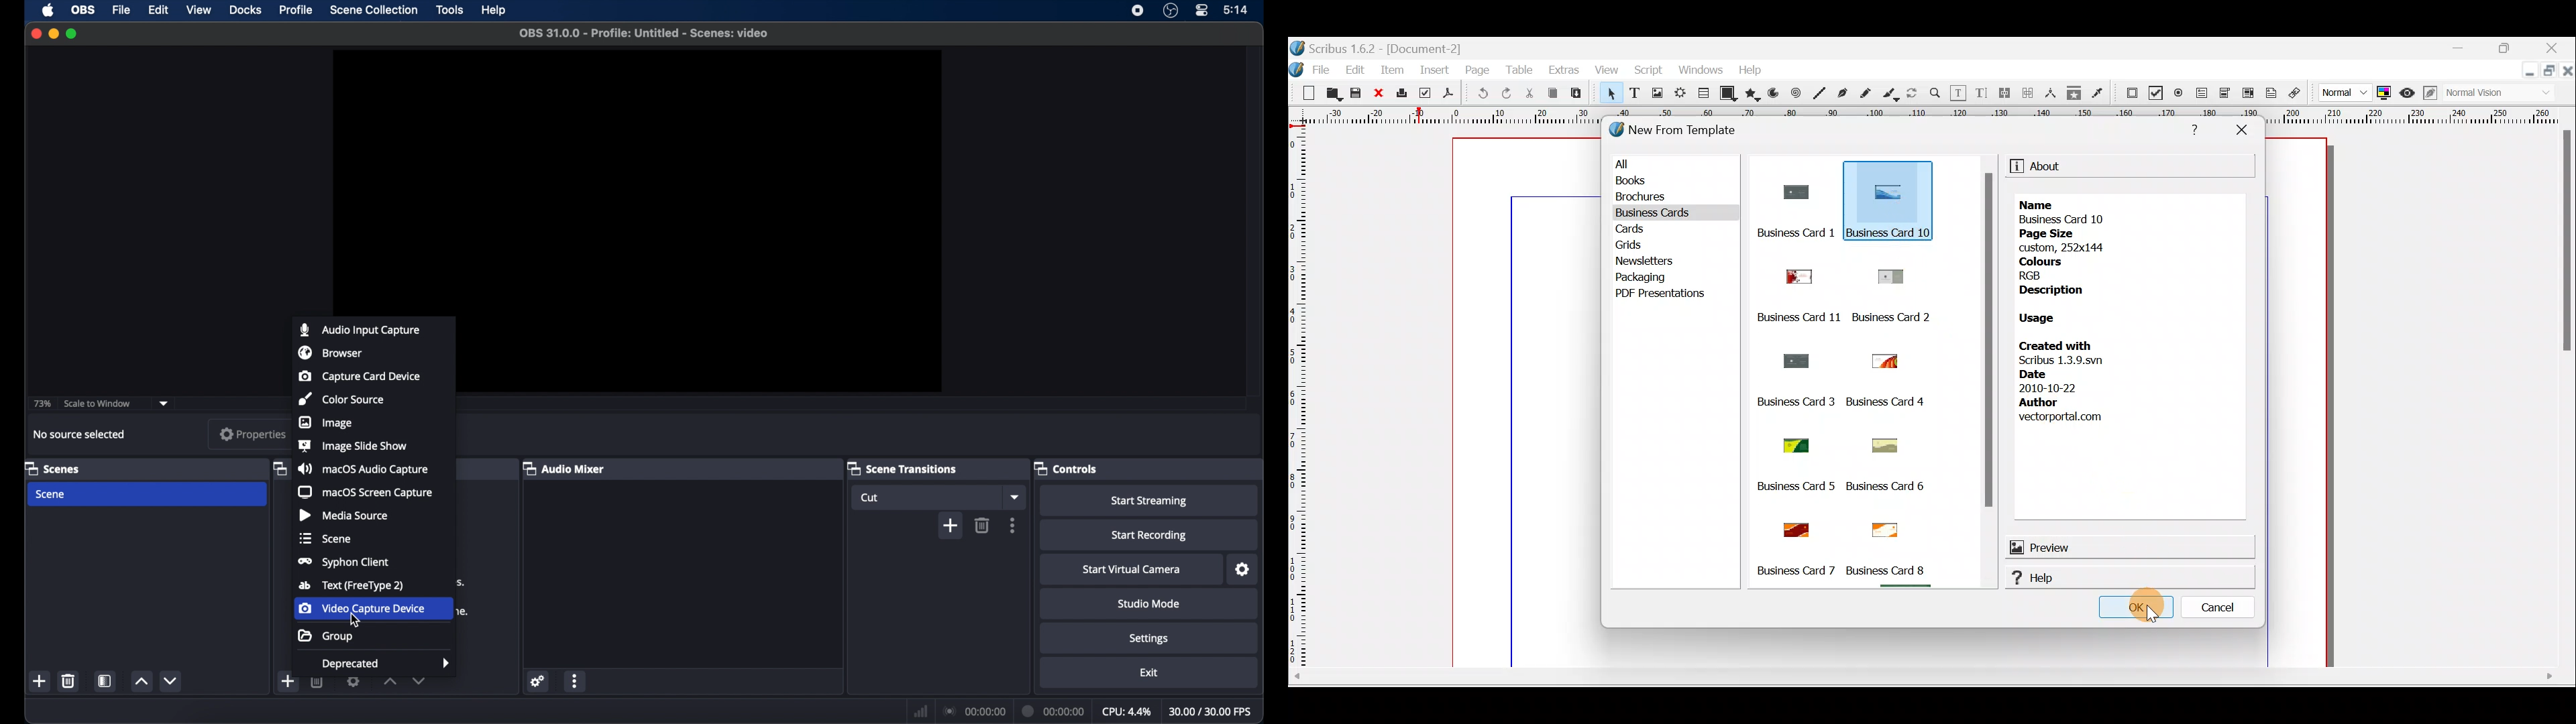 The image size is (2576, 728). I want to click on cursor, so click(354, 619).